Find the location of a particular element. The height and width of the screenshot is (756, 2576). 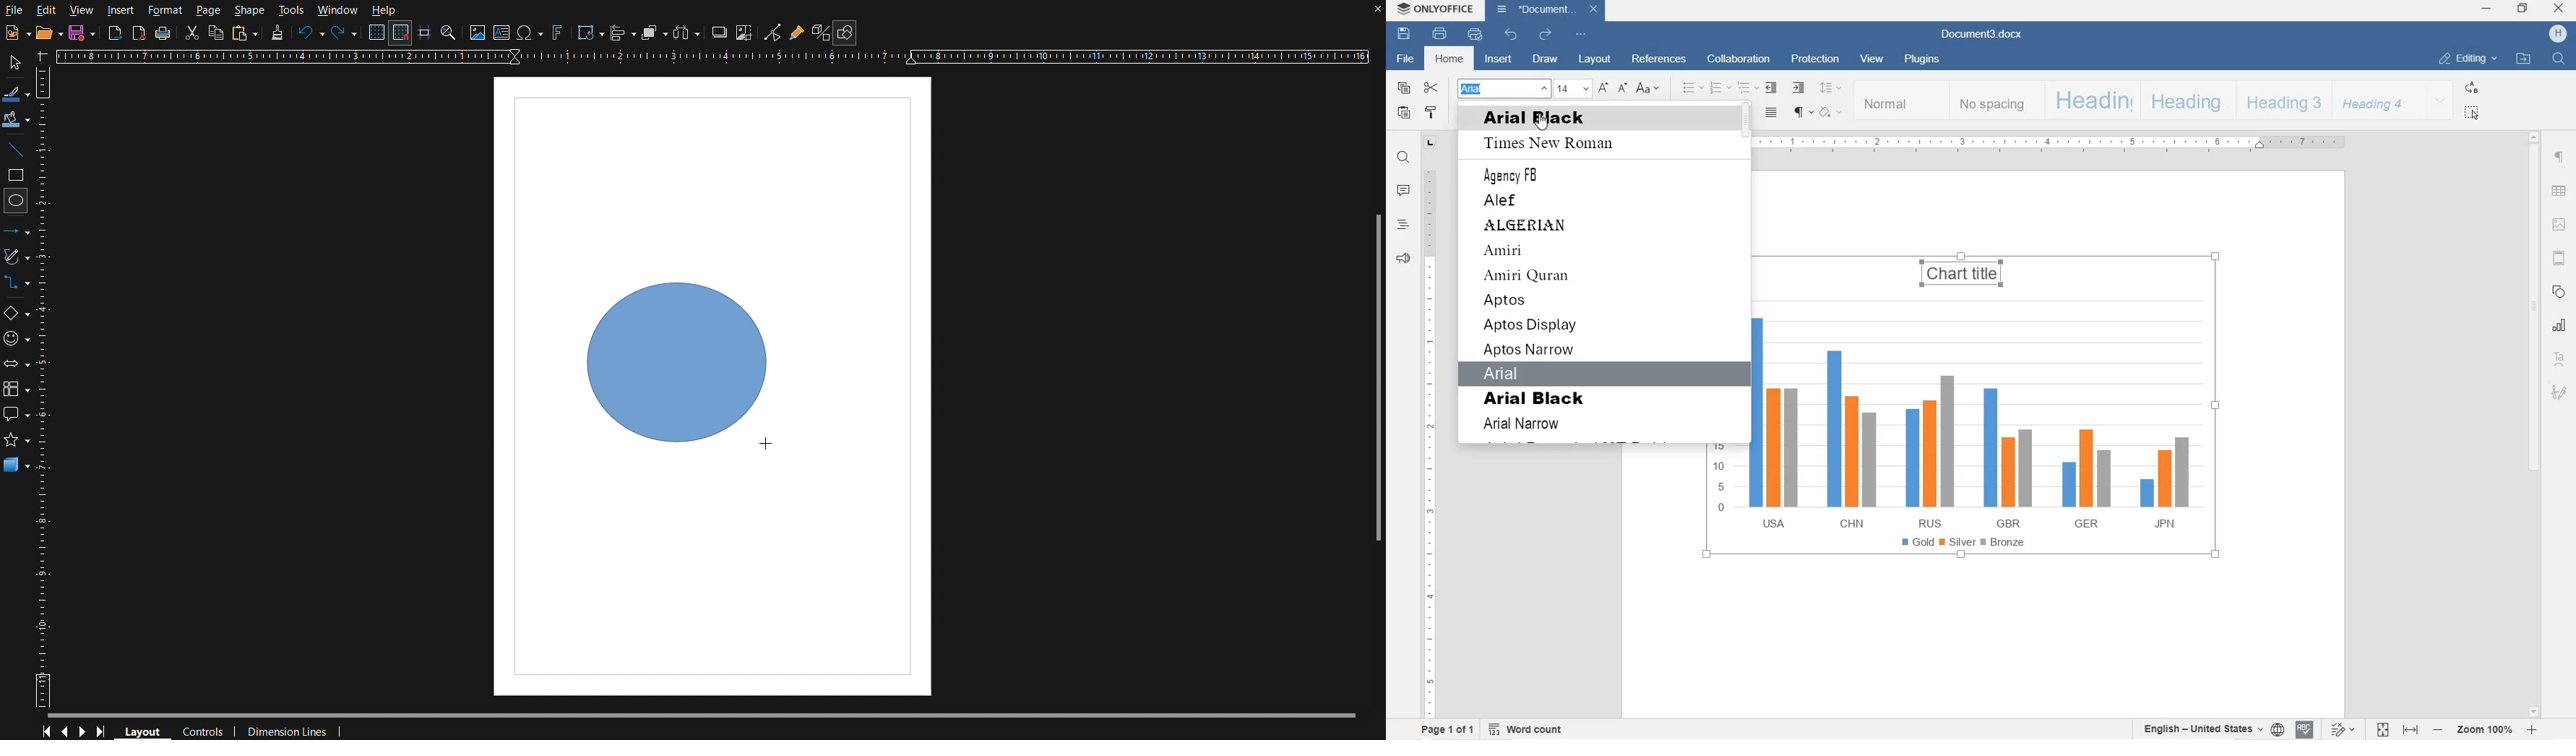

Shadow is located at coordinates (720, 33).